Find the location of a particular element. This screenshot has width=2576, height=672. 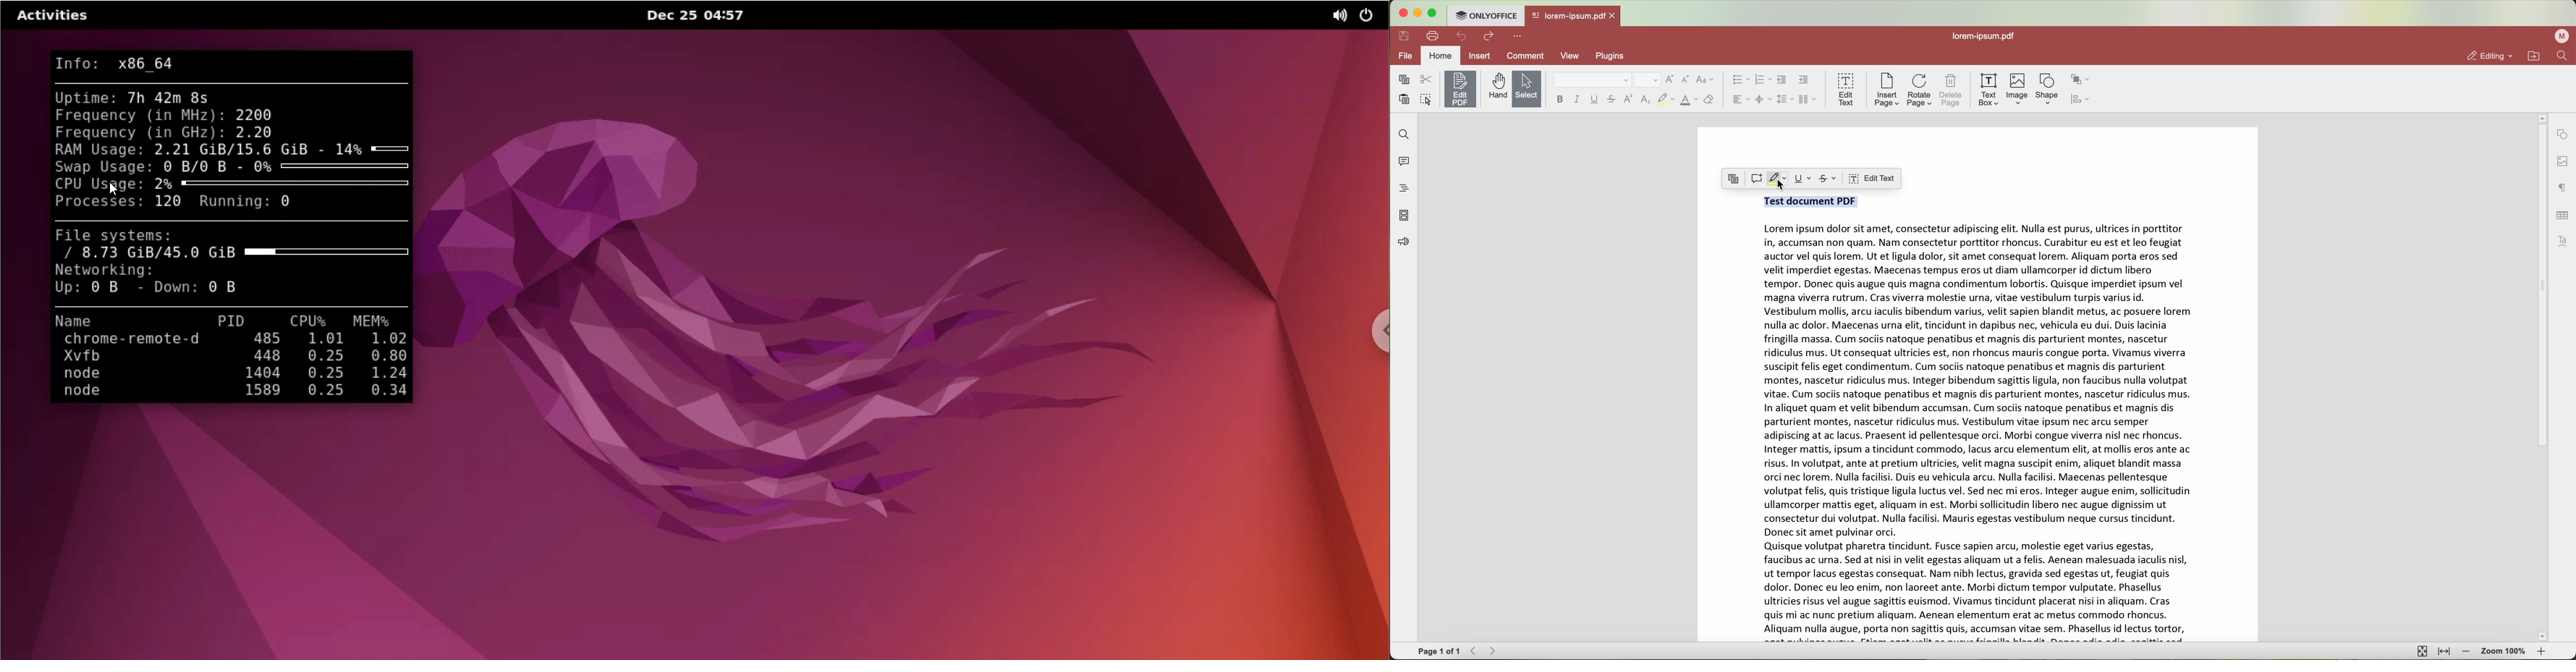

file name is located at coordinates (1986, 35).